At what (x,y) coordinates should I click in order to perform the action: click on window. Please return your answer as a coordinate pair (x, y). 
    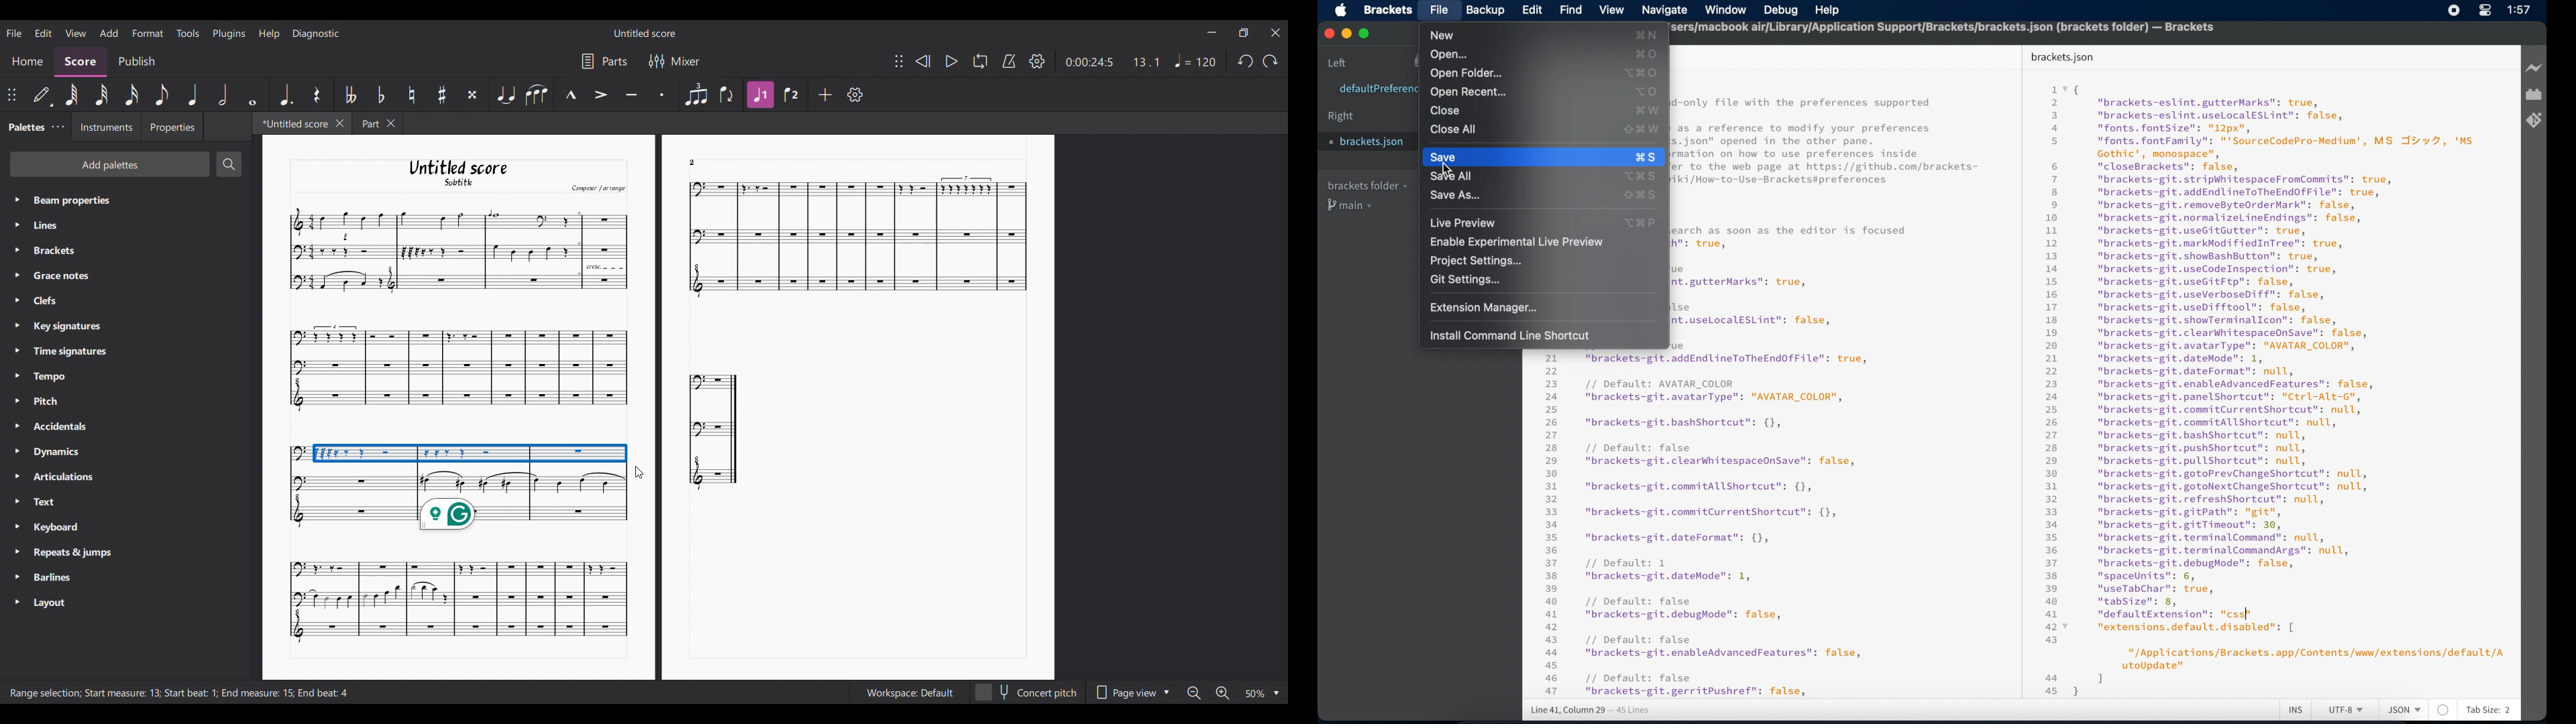
    Looking at the image, I should click on (1725, 9).